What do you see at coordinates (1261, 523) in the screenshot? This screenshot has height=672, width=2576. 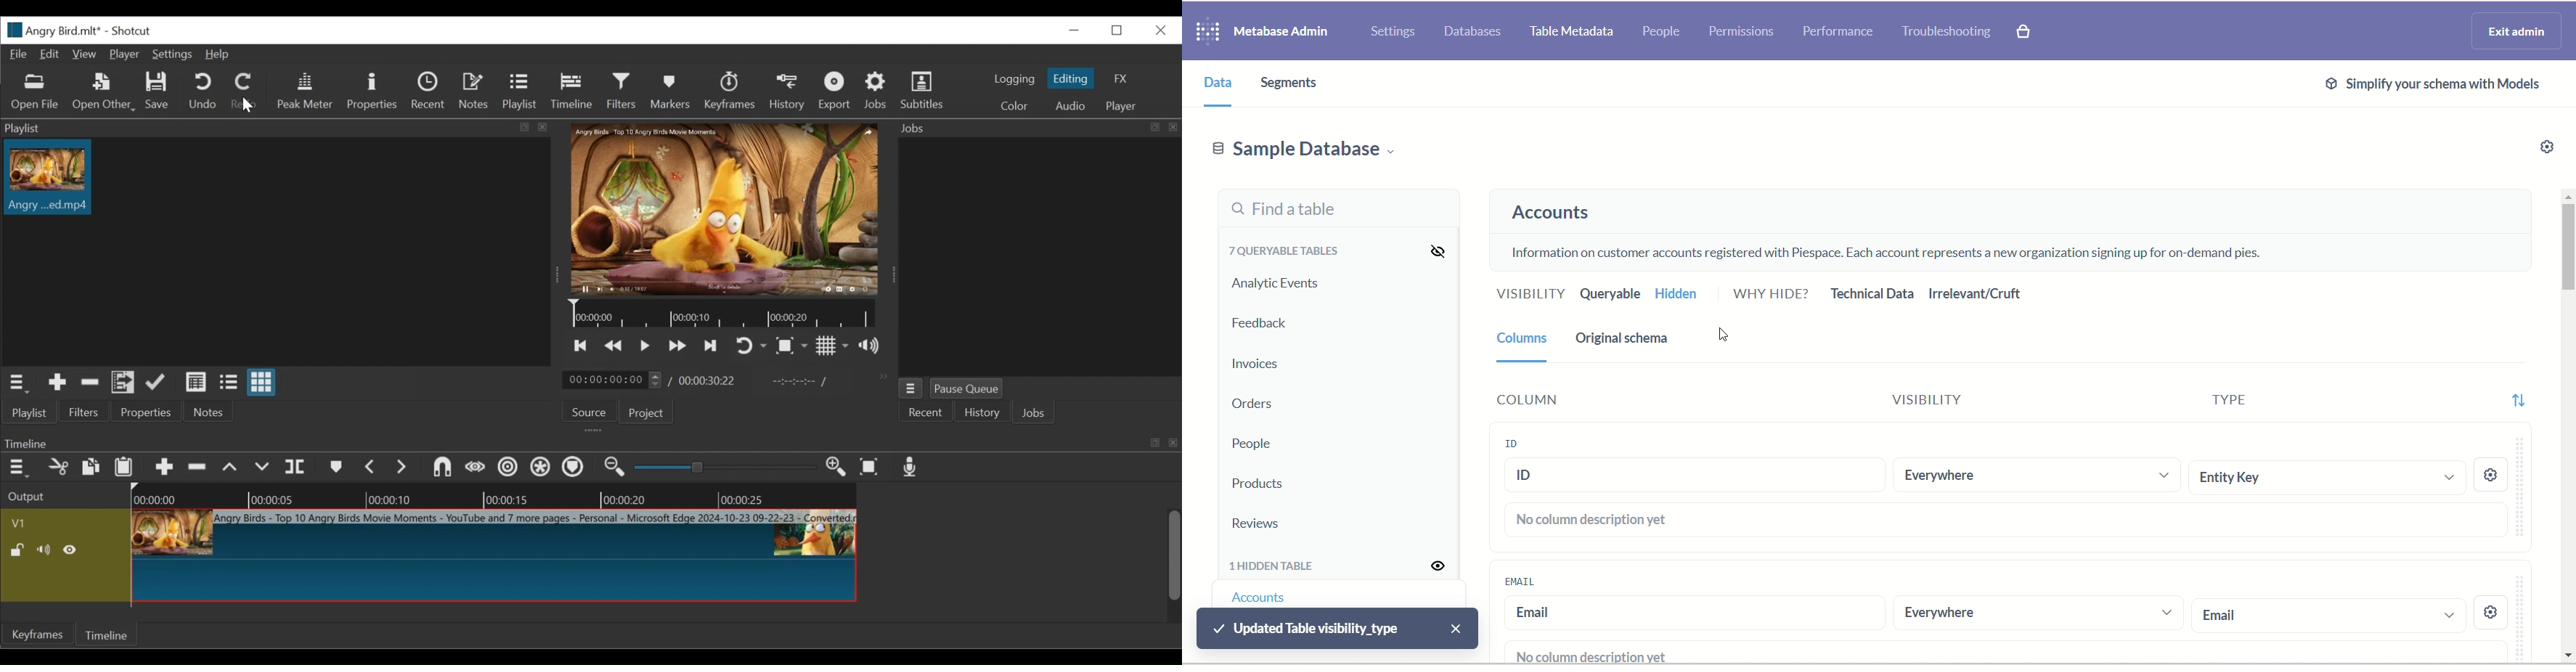 I see `reviews` at bounding box center [1261, 523].